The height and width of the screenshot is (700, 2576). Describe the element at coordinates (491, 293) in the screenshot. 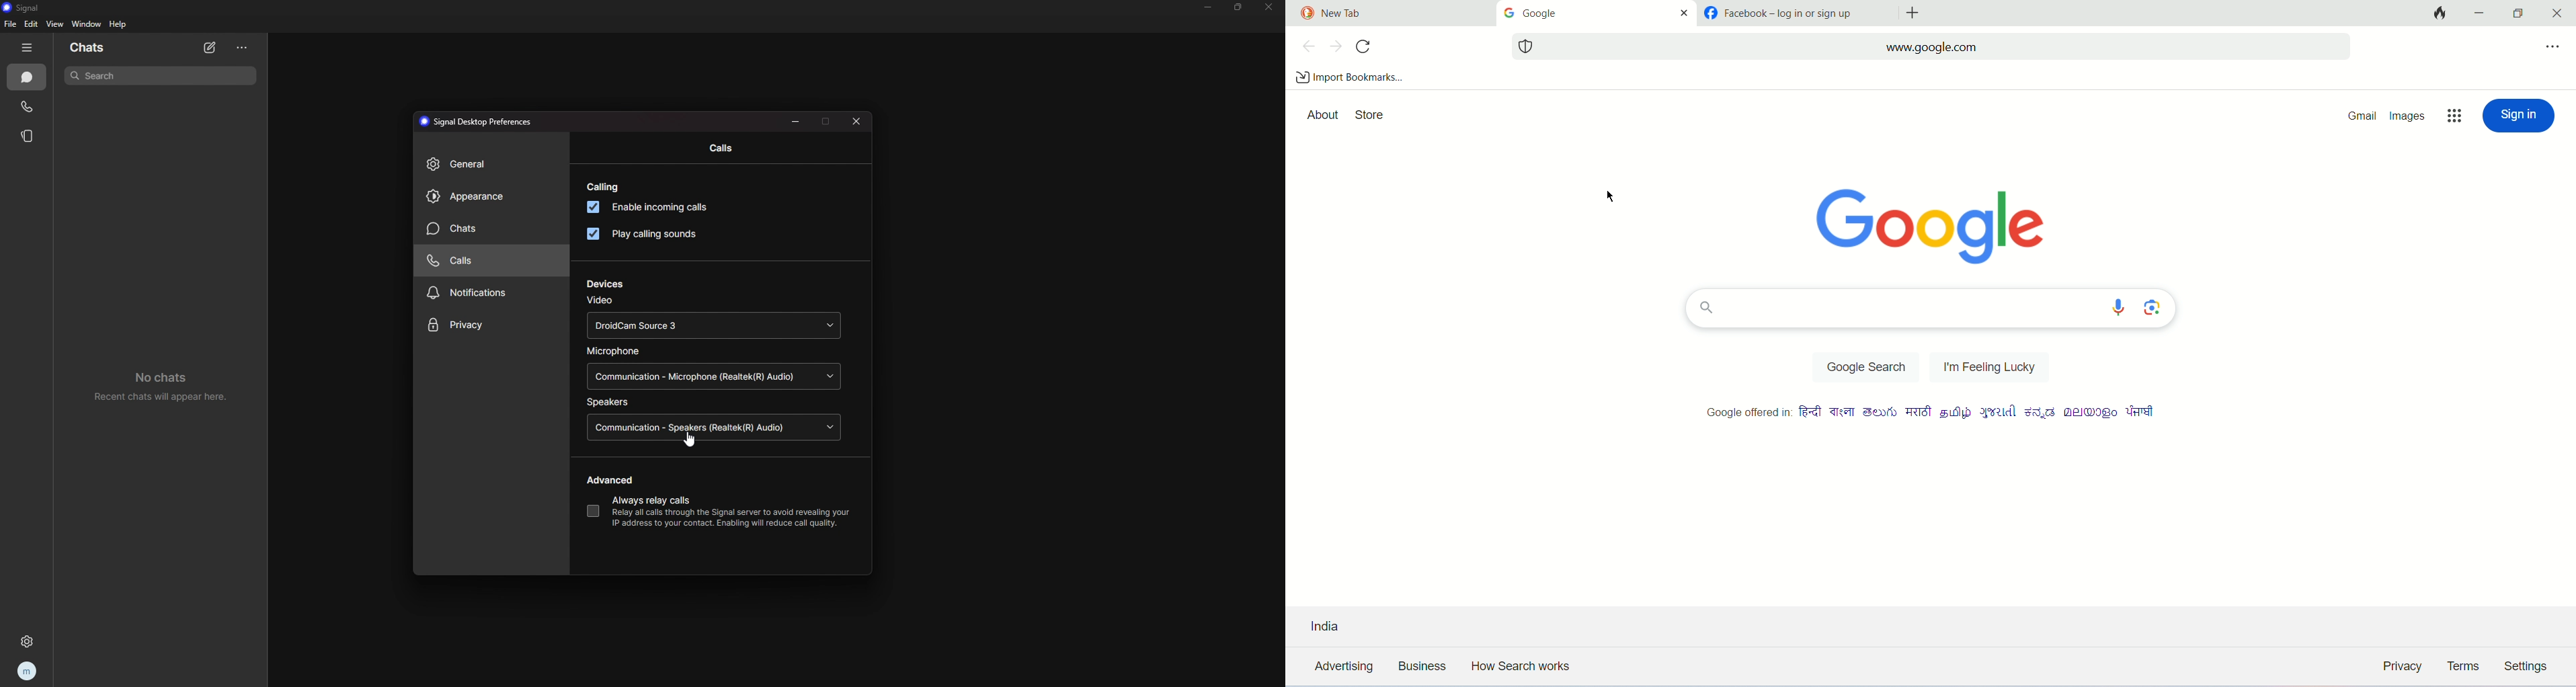

I see `notifications` at that location.